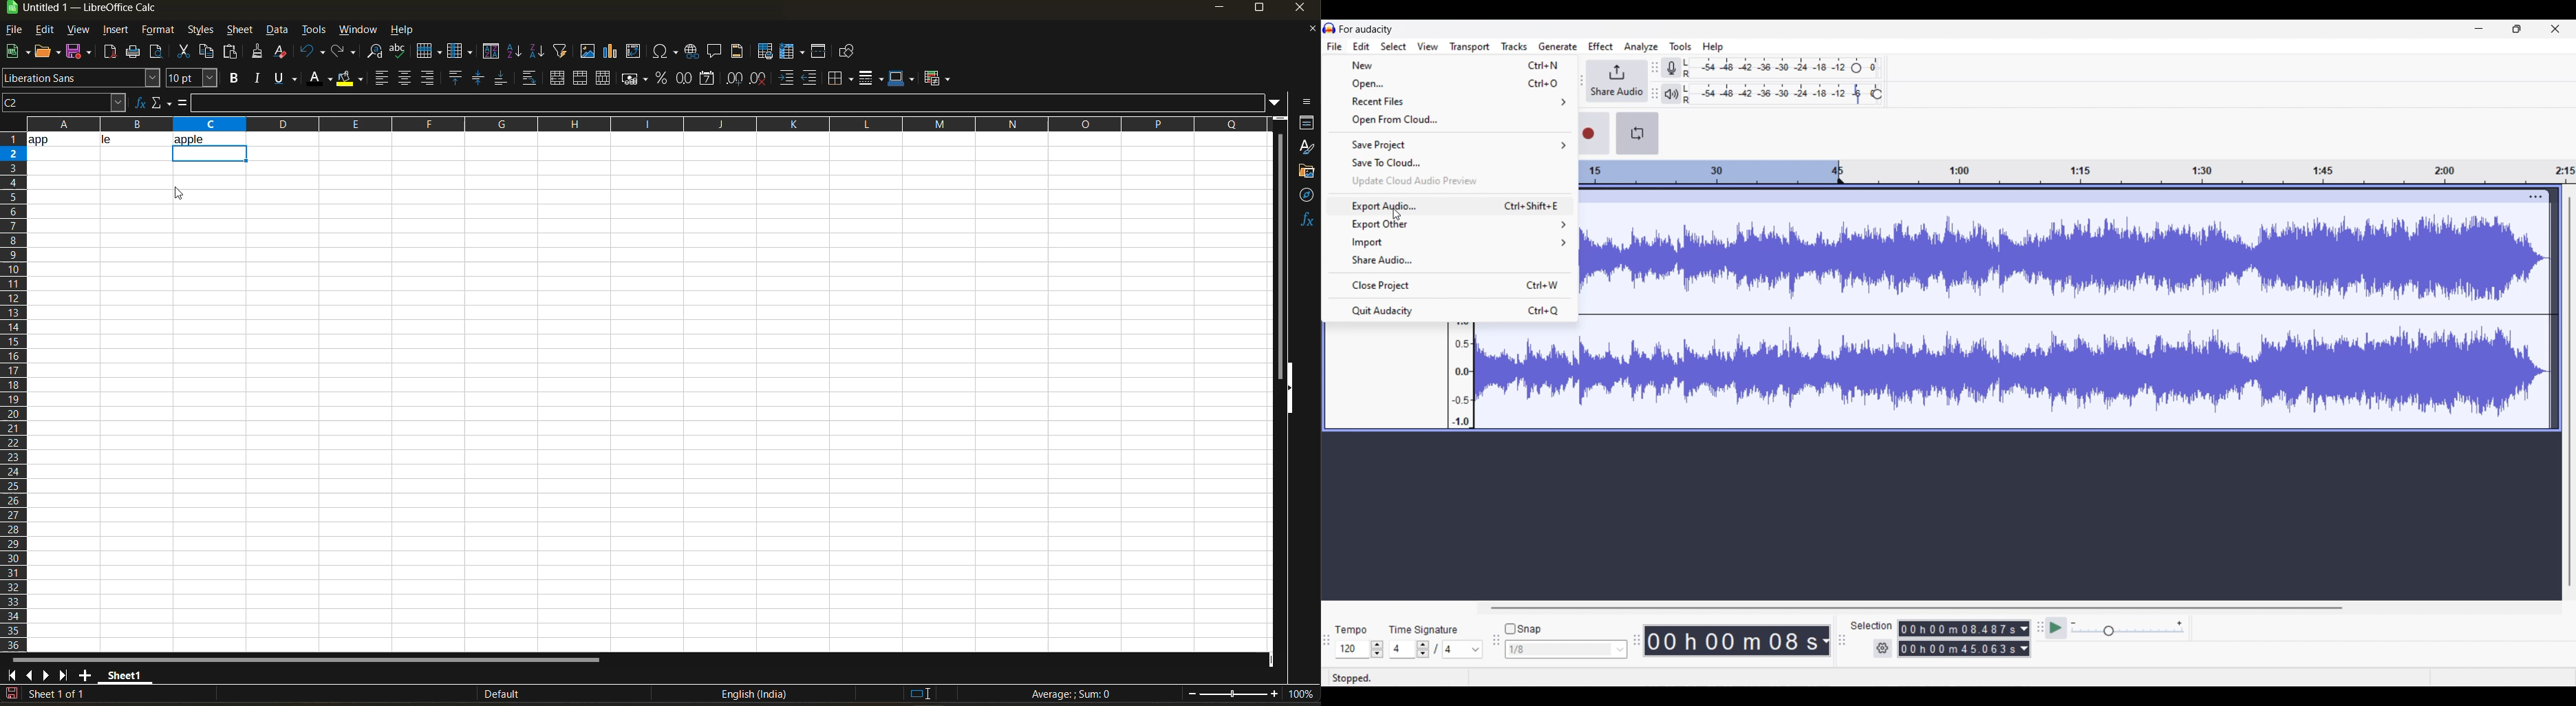 The height and width of the screenshot is (728, 2576). Describe the element at coordinates (78, 30) in the screenshot. I see `view` at that location.